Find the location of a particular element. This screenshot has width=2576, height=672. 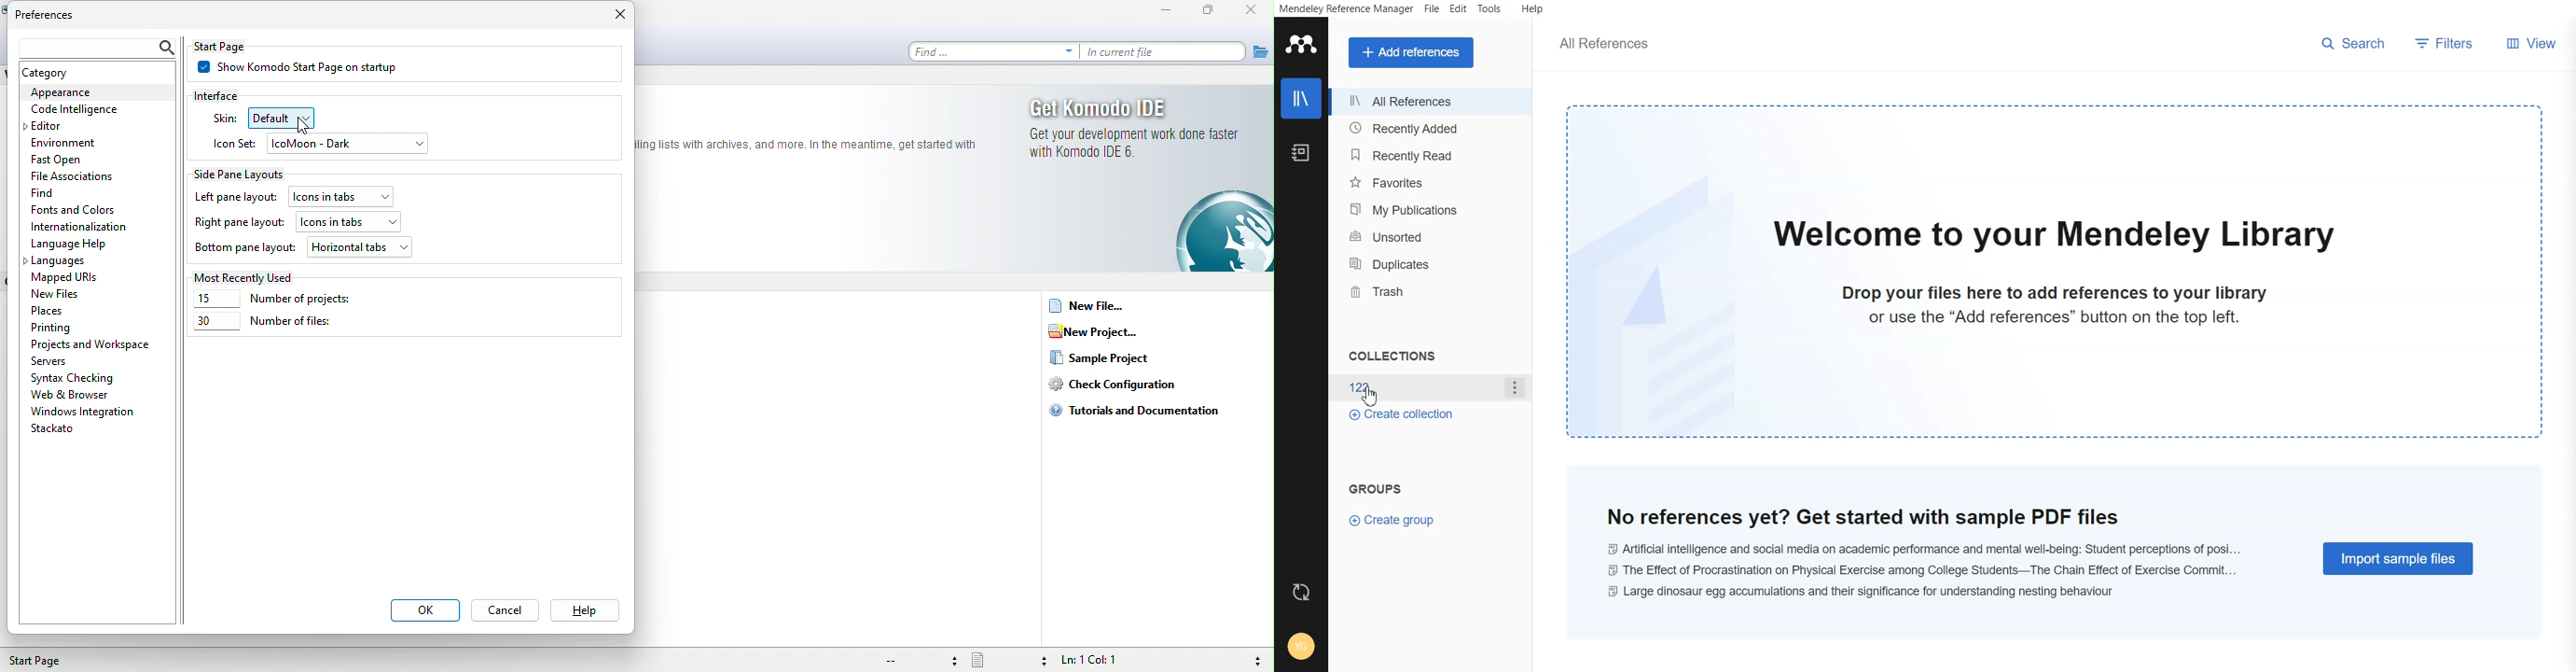

environment is located at coordinates (69, 142).